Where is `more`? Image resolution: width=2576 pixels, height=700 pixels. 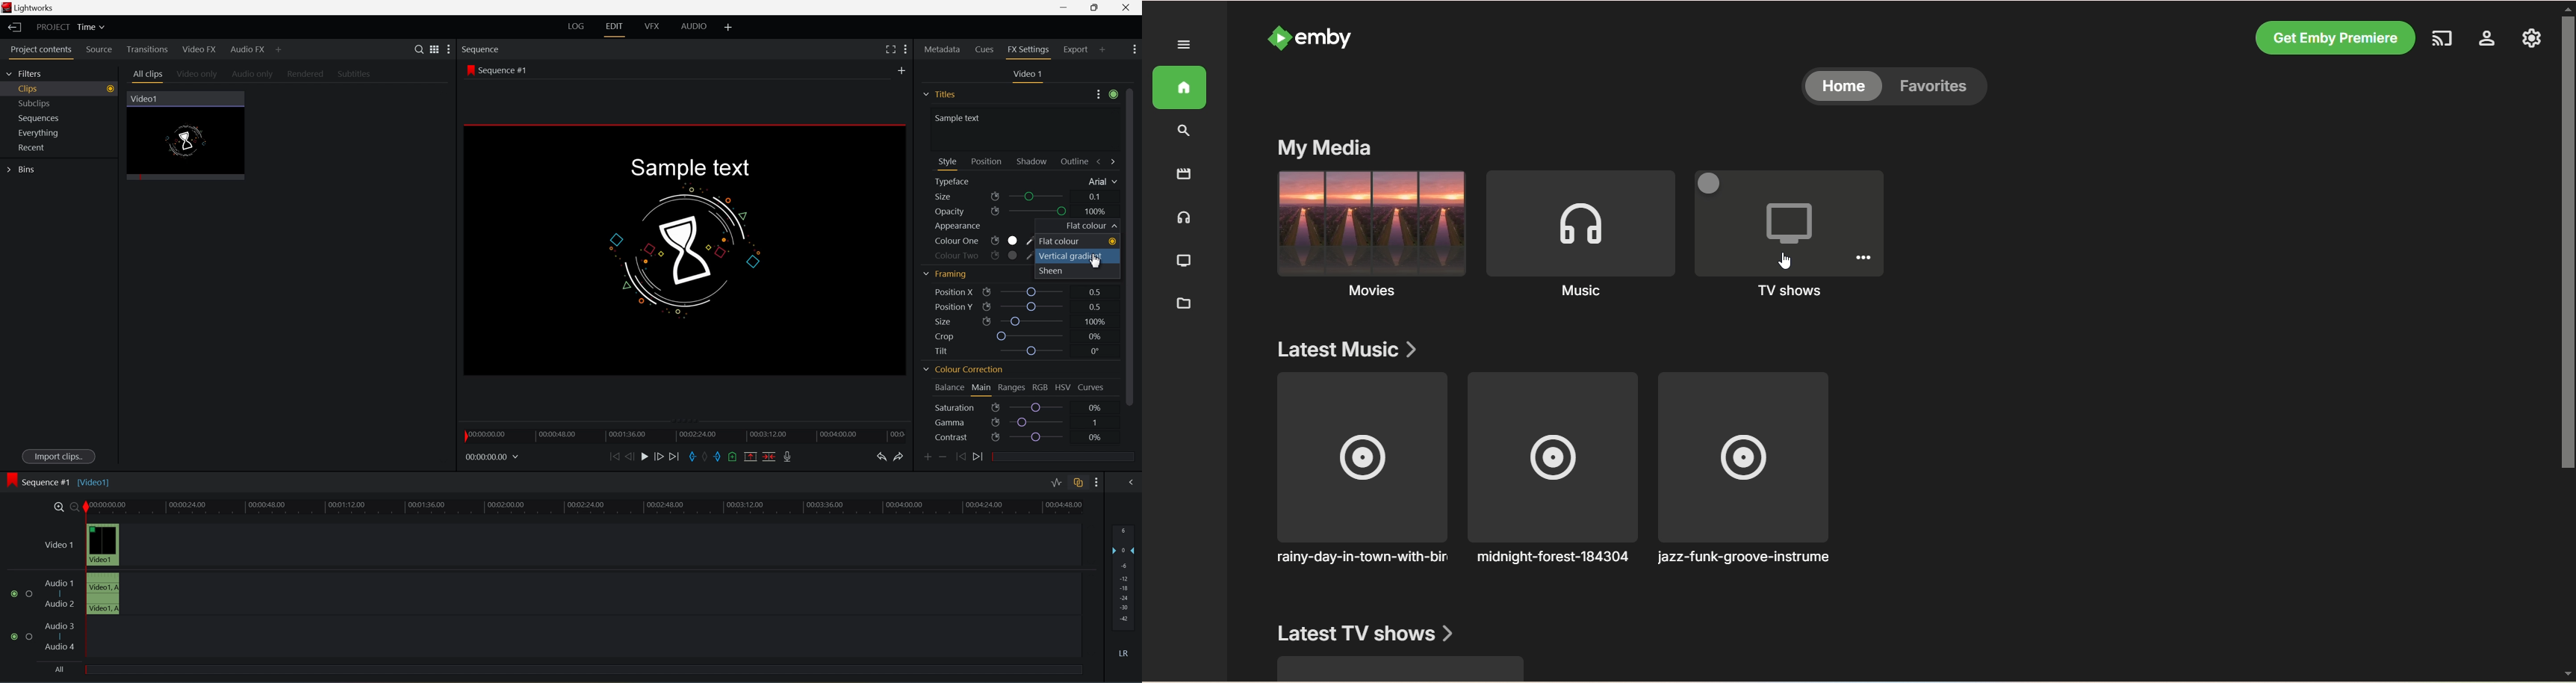 more is located at coordinates (1135, 48).